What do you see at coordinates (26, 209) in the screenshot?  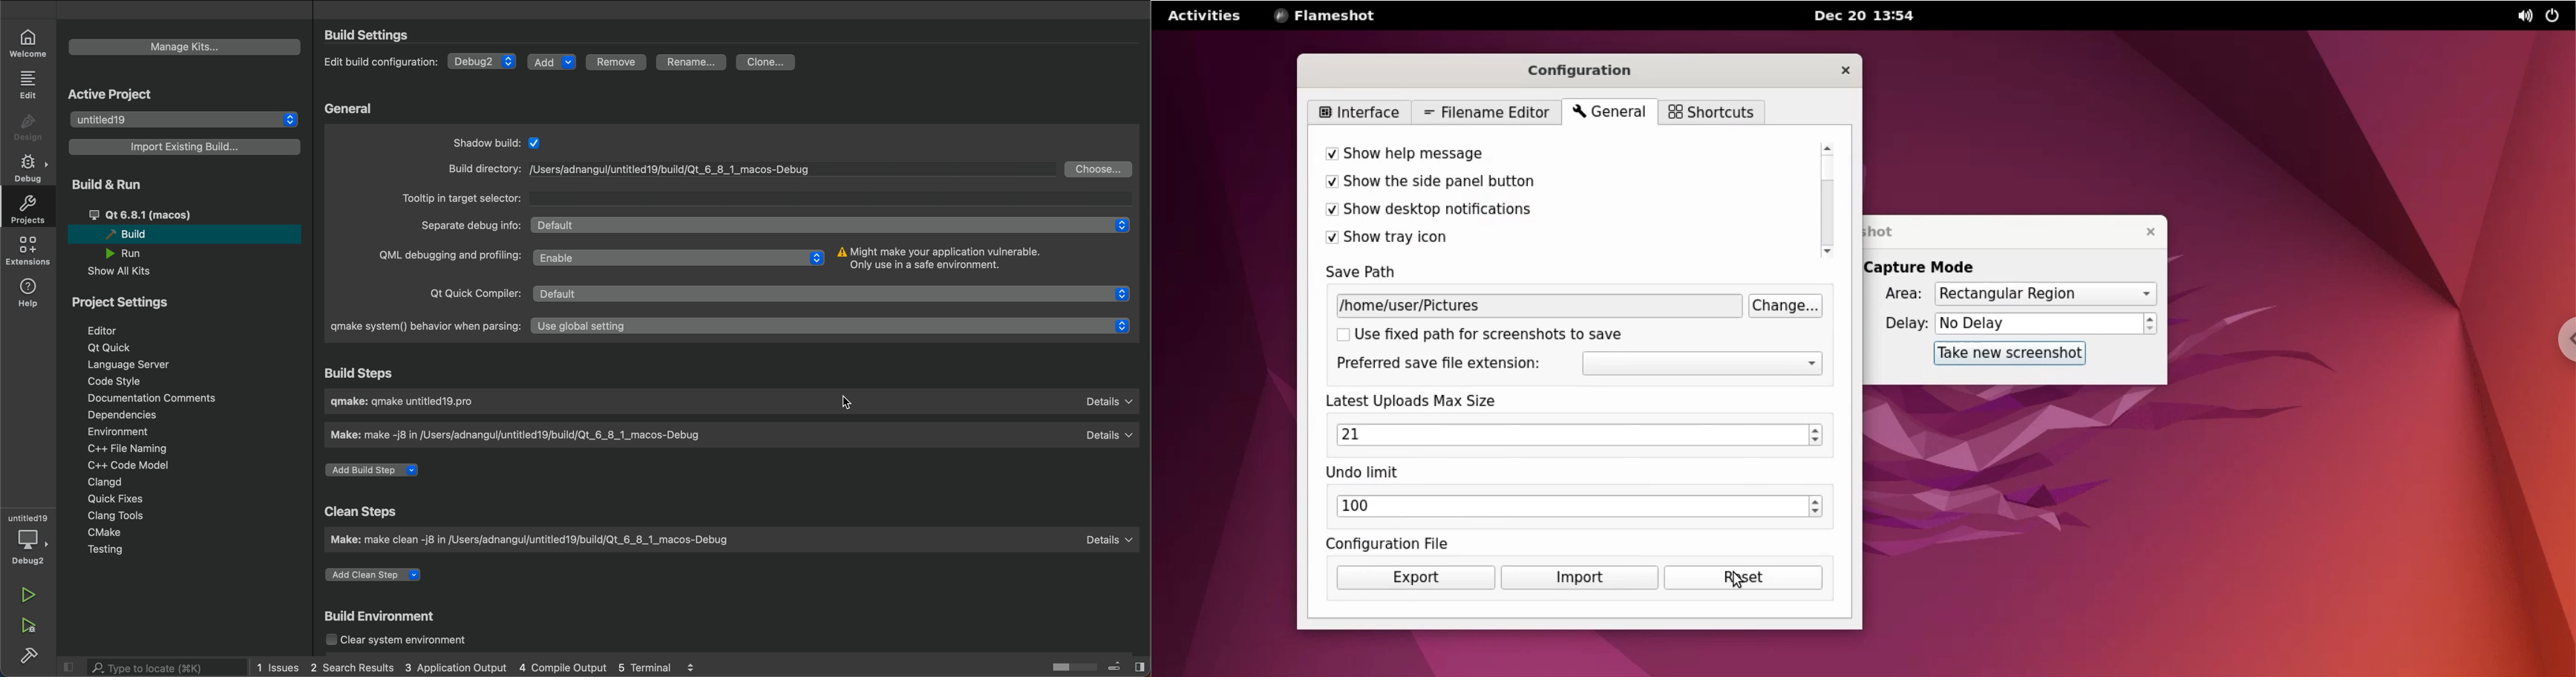 I see `projects` at bounding box center [26, 209].